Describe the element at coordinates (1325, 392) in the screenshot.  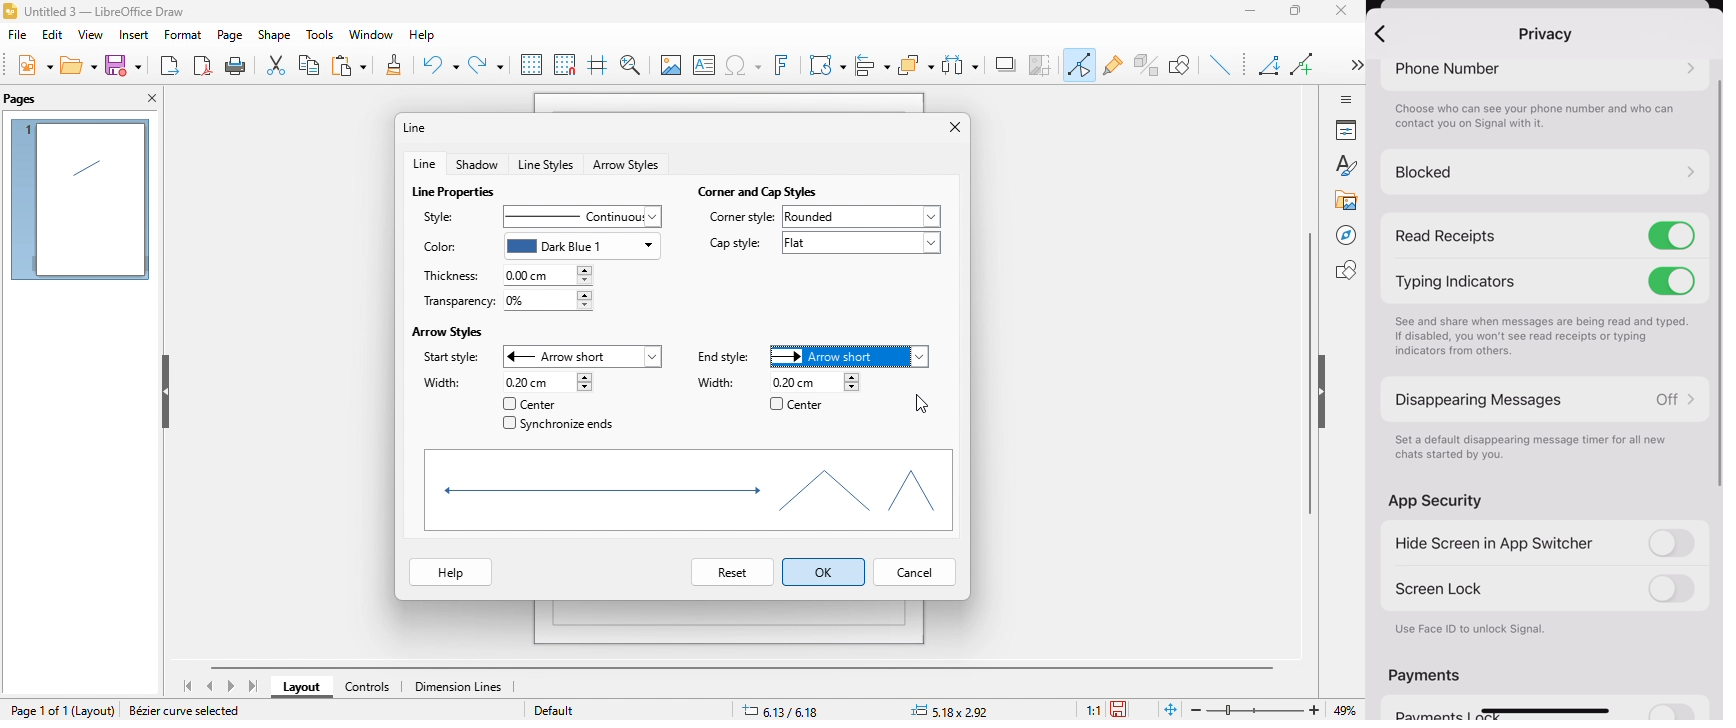
I see `hide` at that location.